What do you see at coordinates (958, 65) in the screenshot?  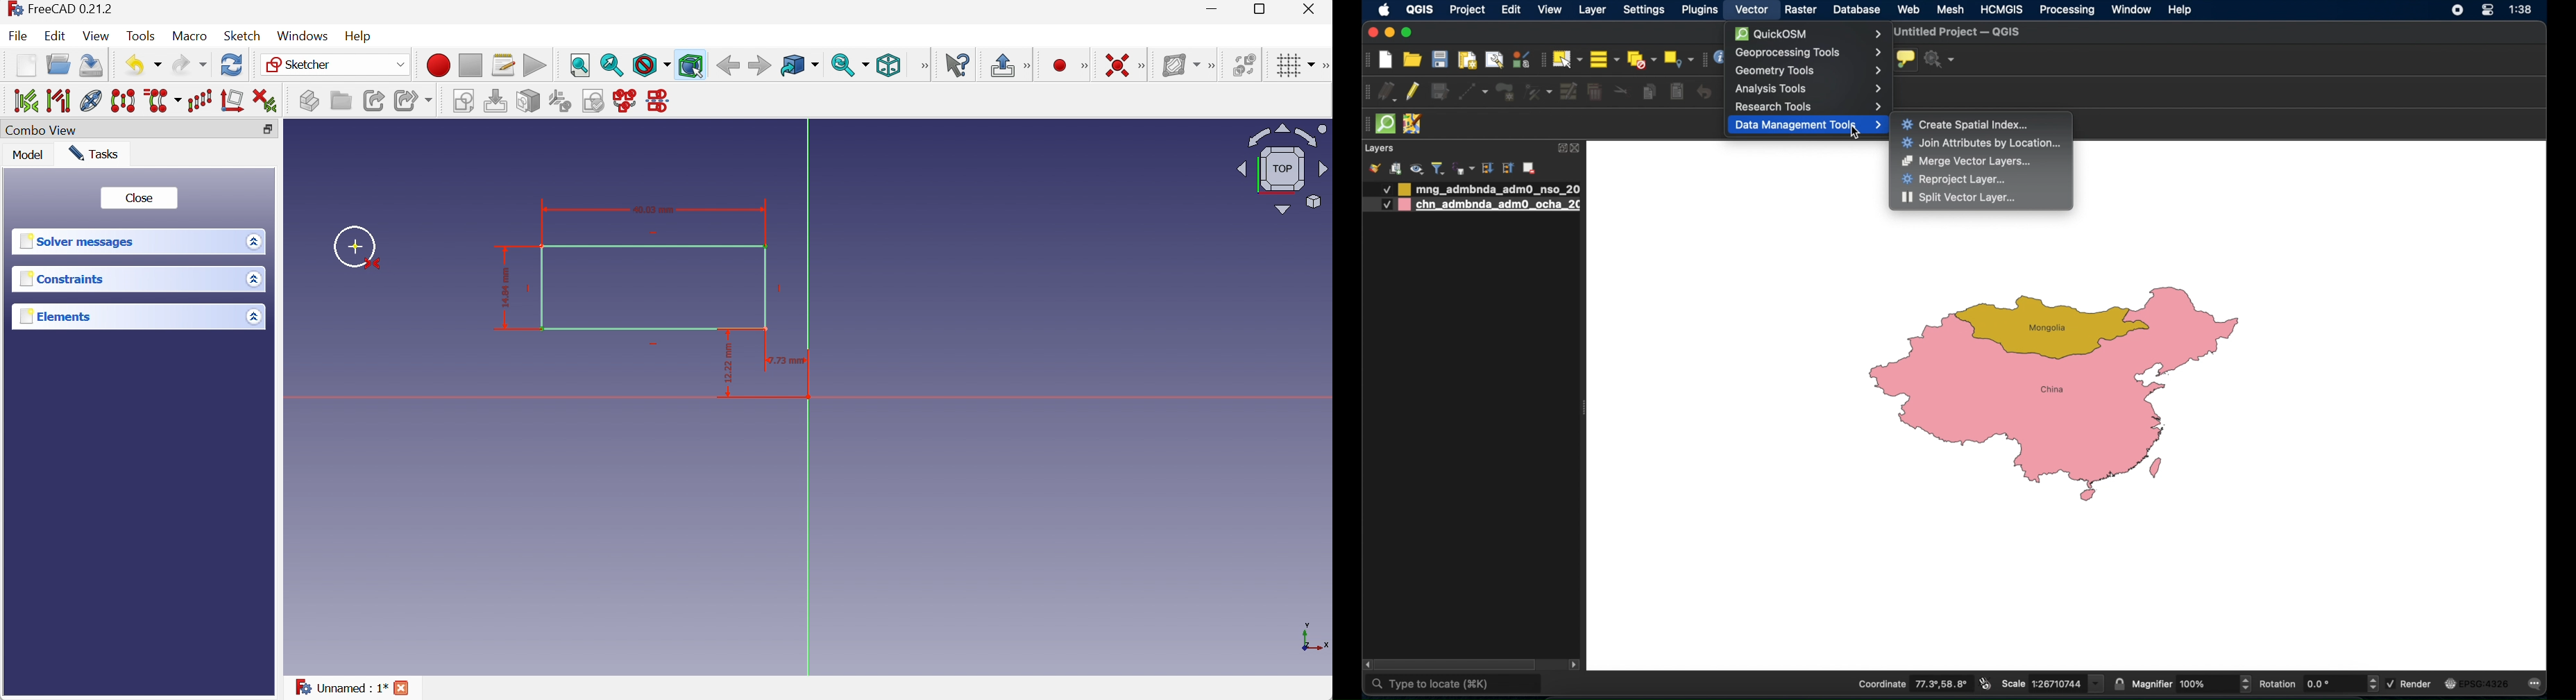 I see `What's this?` at bounding box center [958, 65].